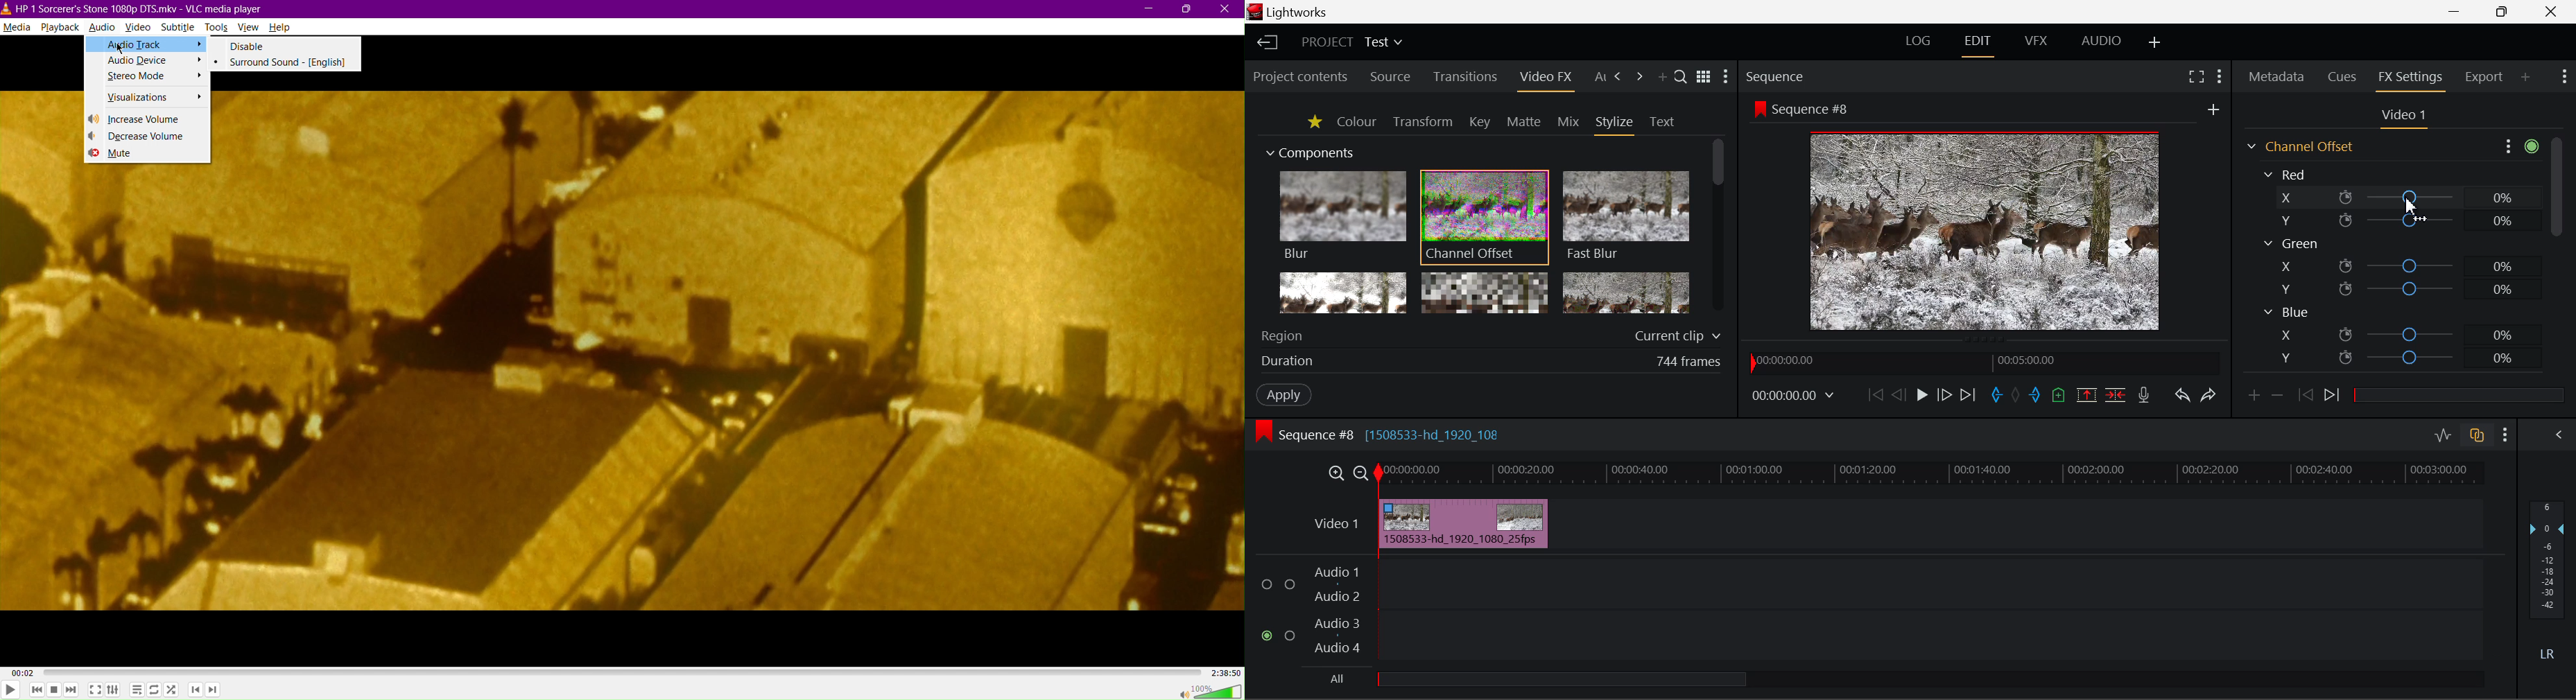 This screenshot has width=2576, height=700. Describe the element at coordinates (2411, 78) in the screenshot. I see `FX Settings` at that location.